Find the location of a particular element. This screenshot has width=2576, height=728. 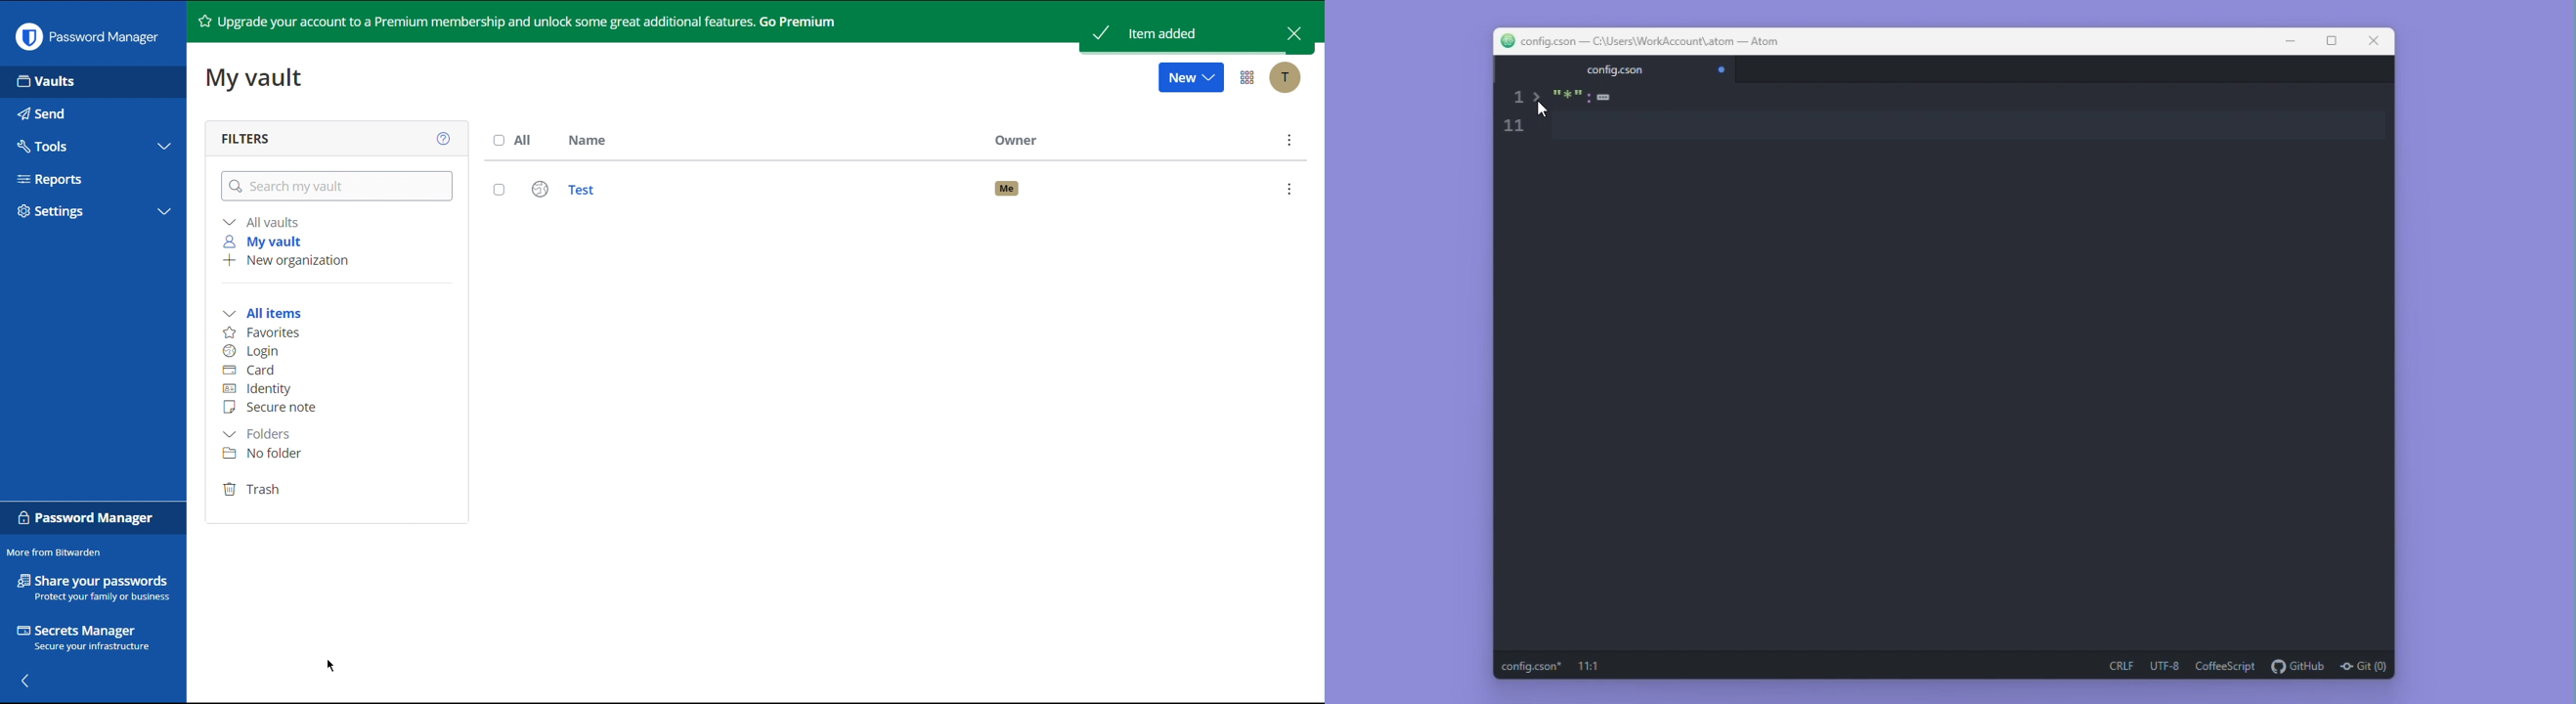

Folders is located at coordinates (259, 434).